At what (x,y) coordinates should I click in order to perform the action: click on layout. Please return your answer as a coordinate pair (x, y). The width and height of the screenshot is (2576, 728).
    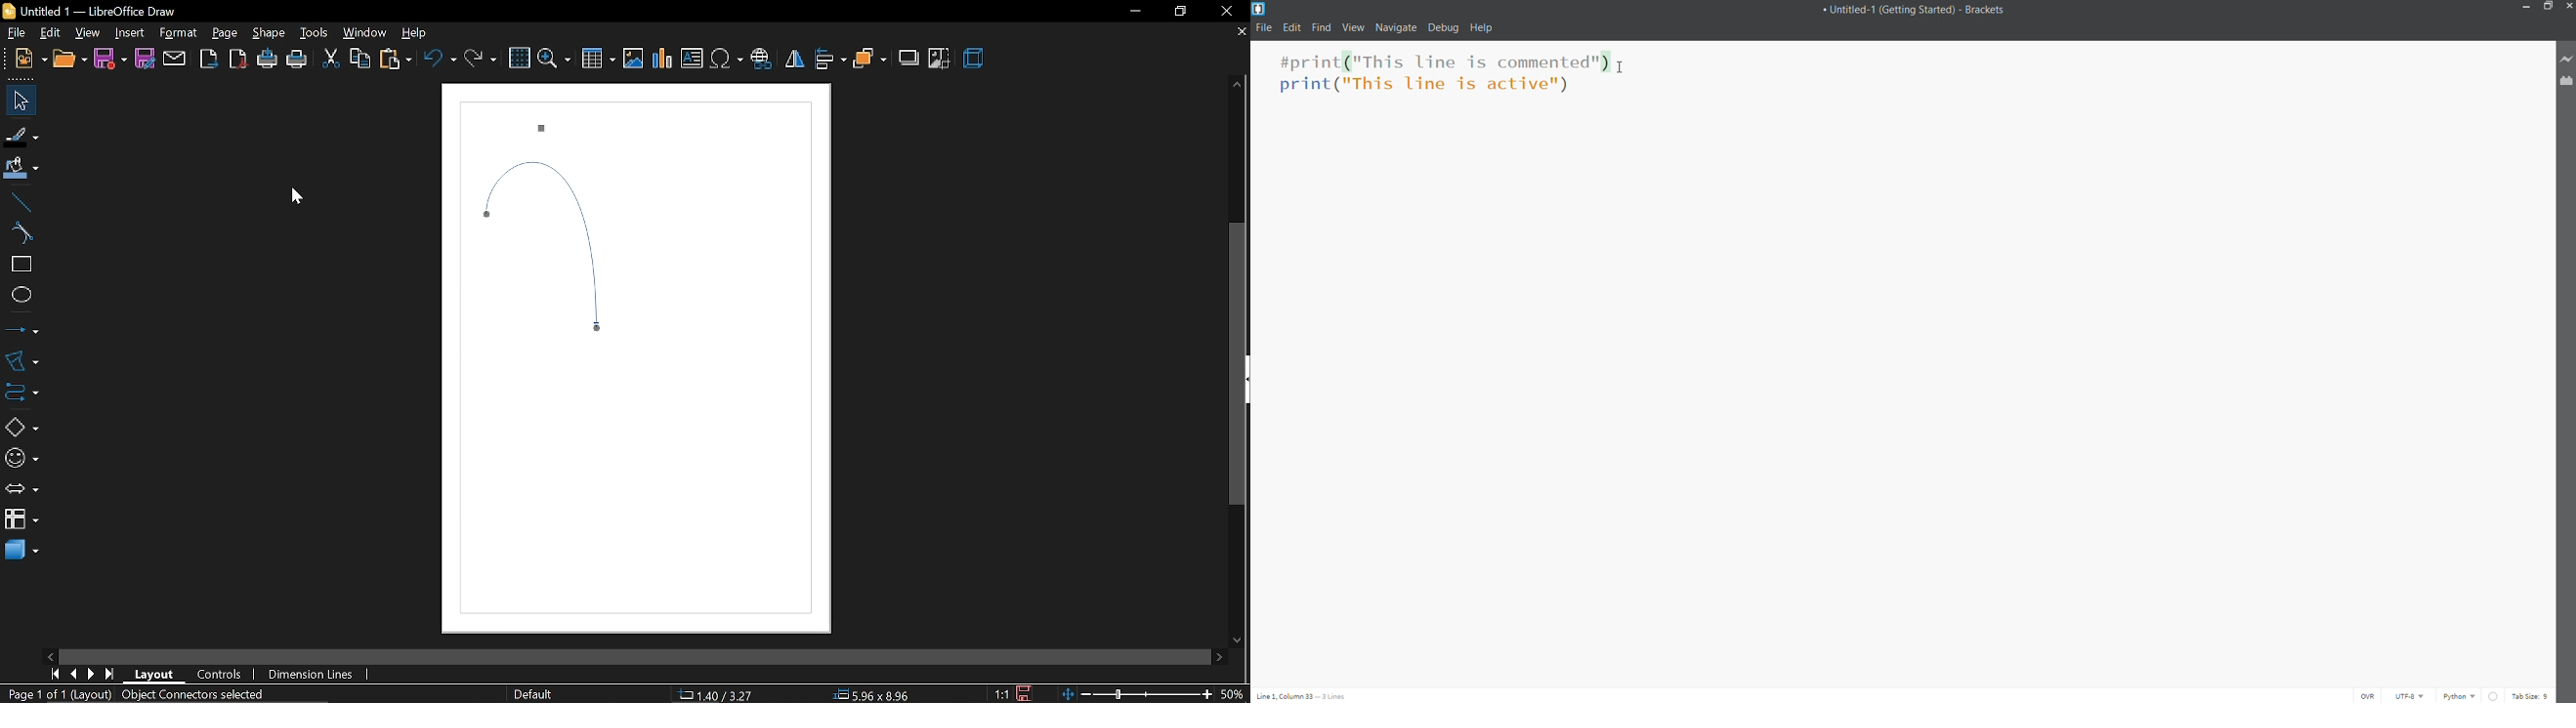
    Looking at the image, I should click on (155, 675).